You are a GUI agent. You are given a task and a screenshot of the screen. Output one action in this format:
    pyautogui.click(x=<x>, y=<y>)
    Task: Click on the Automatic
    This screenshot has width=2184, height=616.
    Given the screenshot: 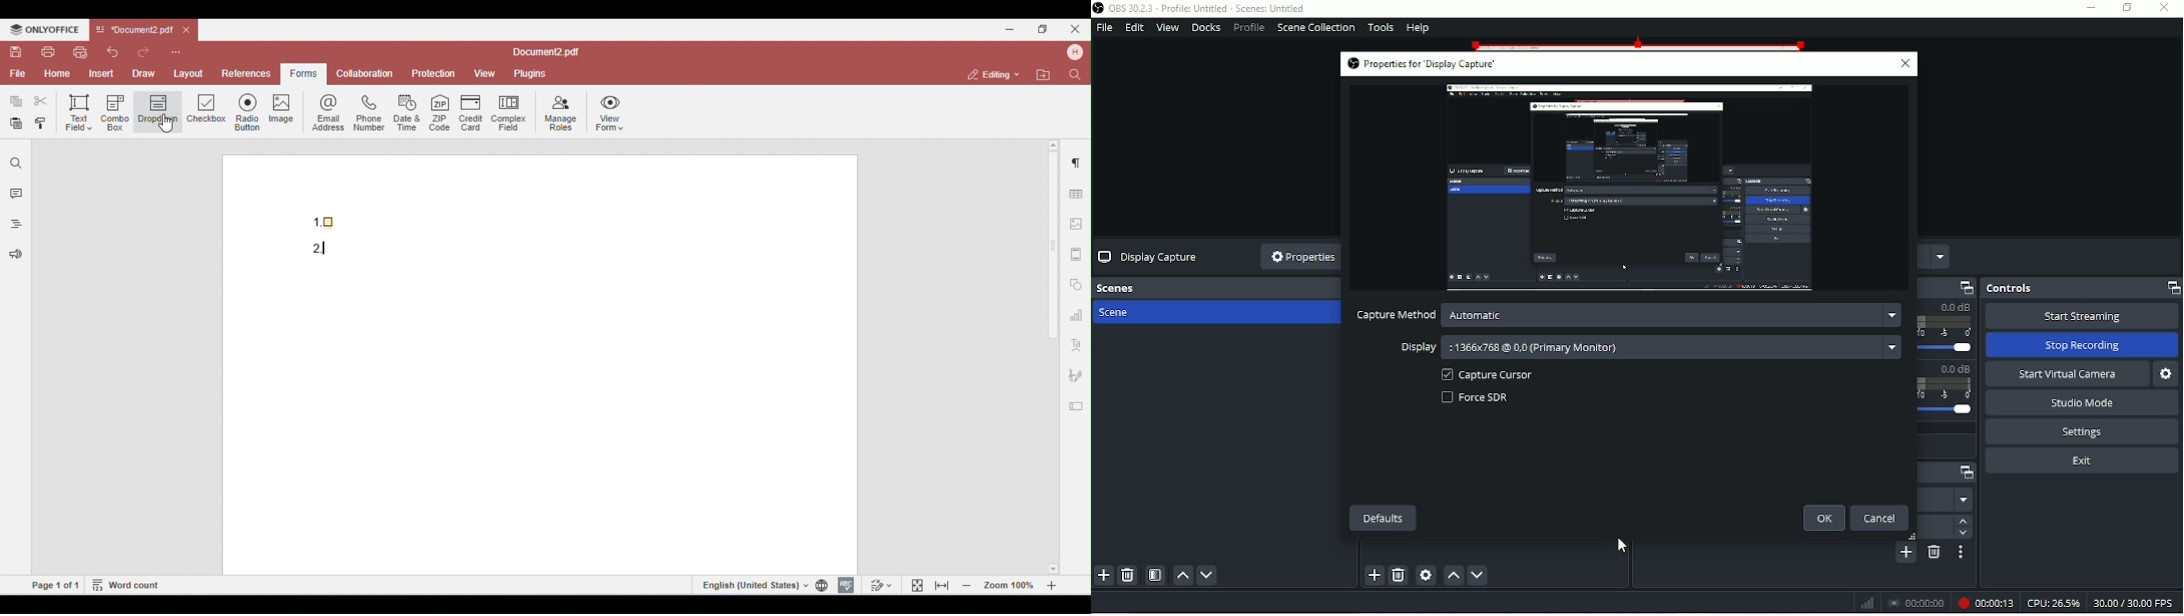 What is the action you would take?
    pyautogui.click(x=1669, y=315)
    